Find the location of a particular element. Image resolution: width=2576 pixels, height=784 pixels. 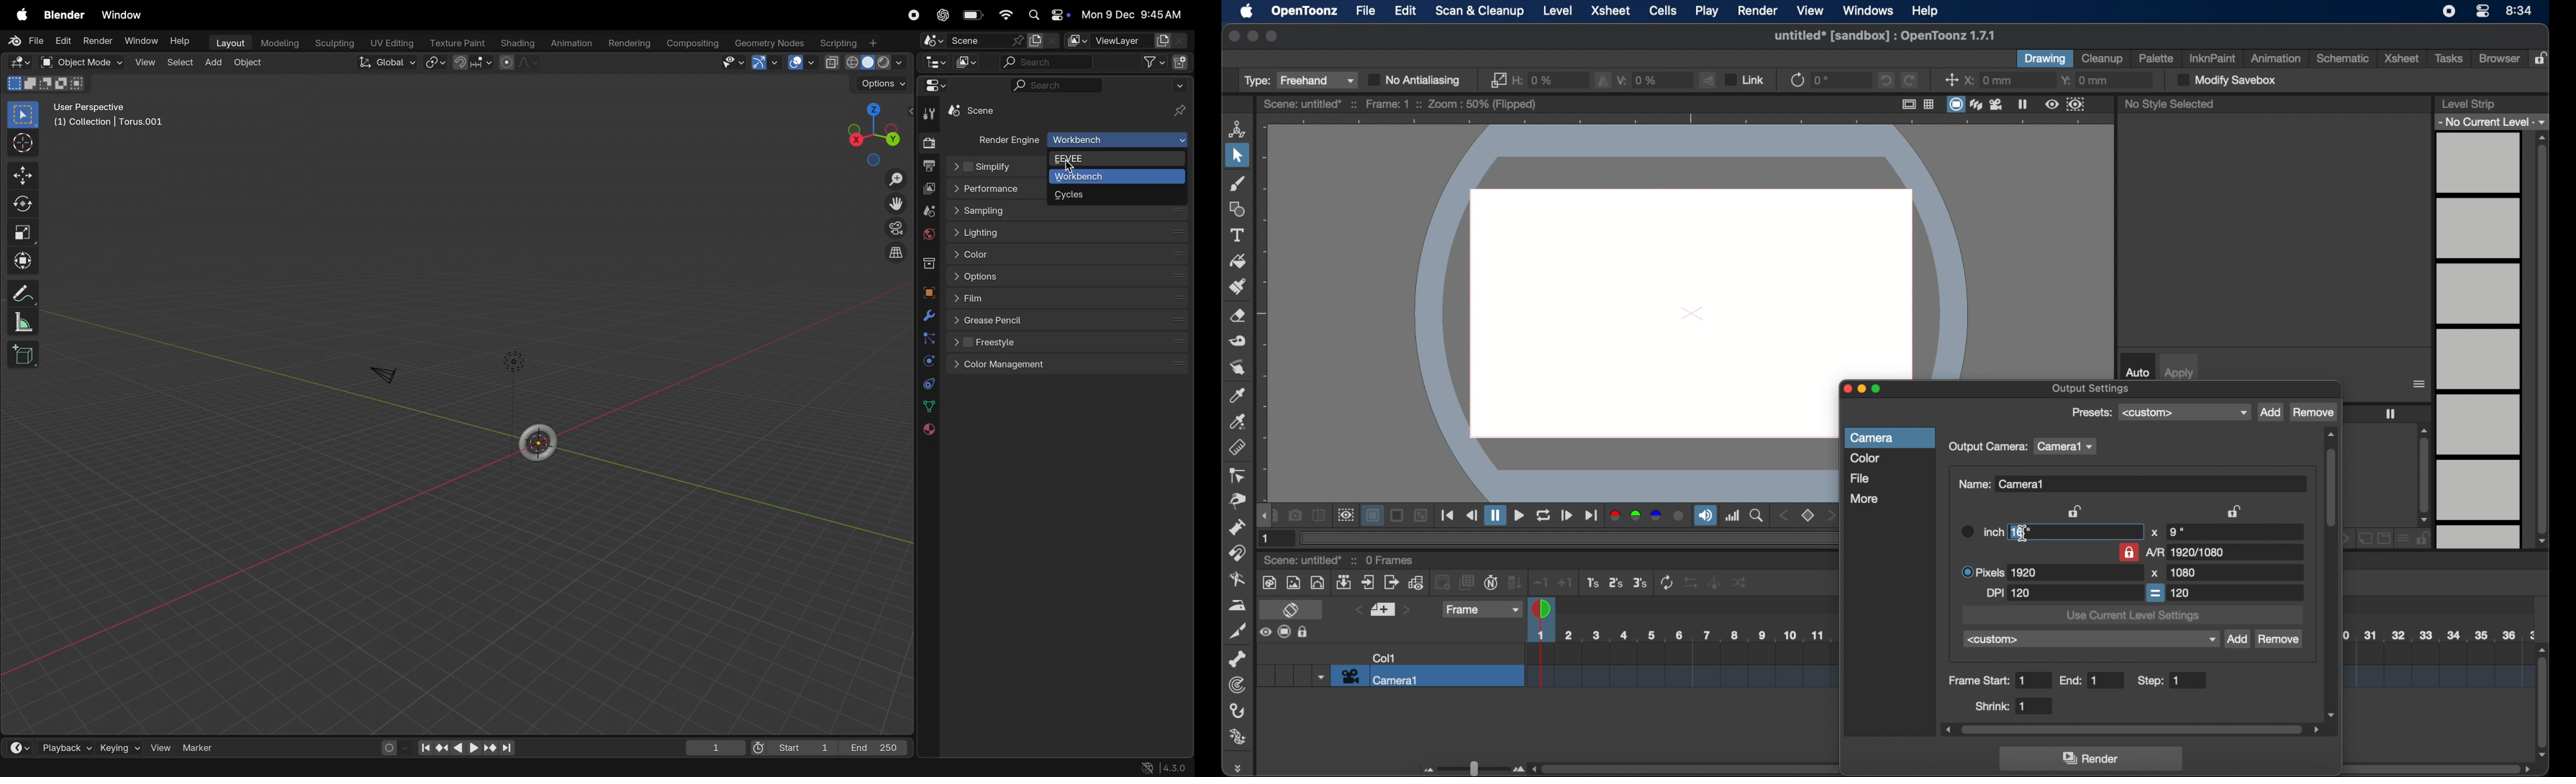

texture point is located at coordinates (456, 43).